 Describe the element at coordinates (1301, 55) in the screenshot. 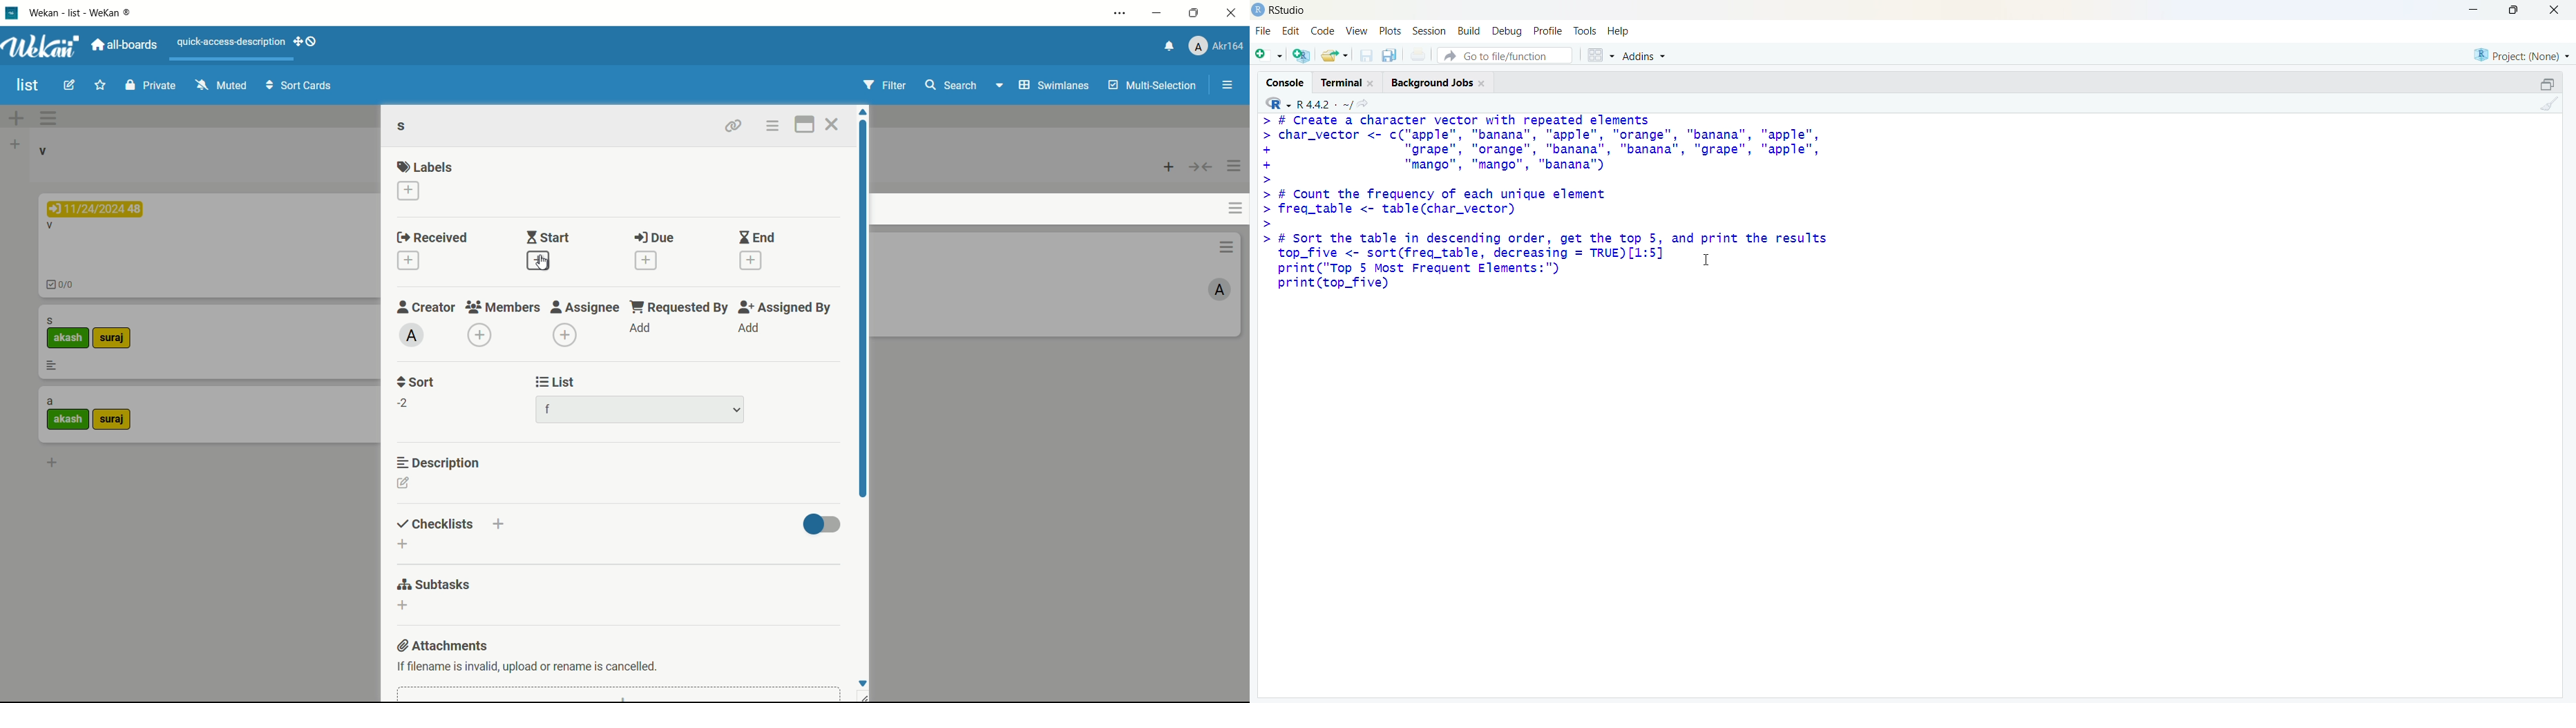

I see `Create a project` at that location.